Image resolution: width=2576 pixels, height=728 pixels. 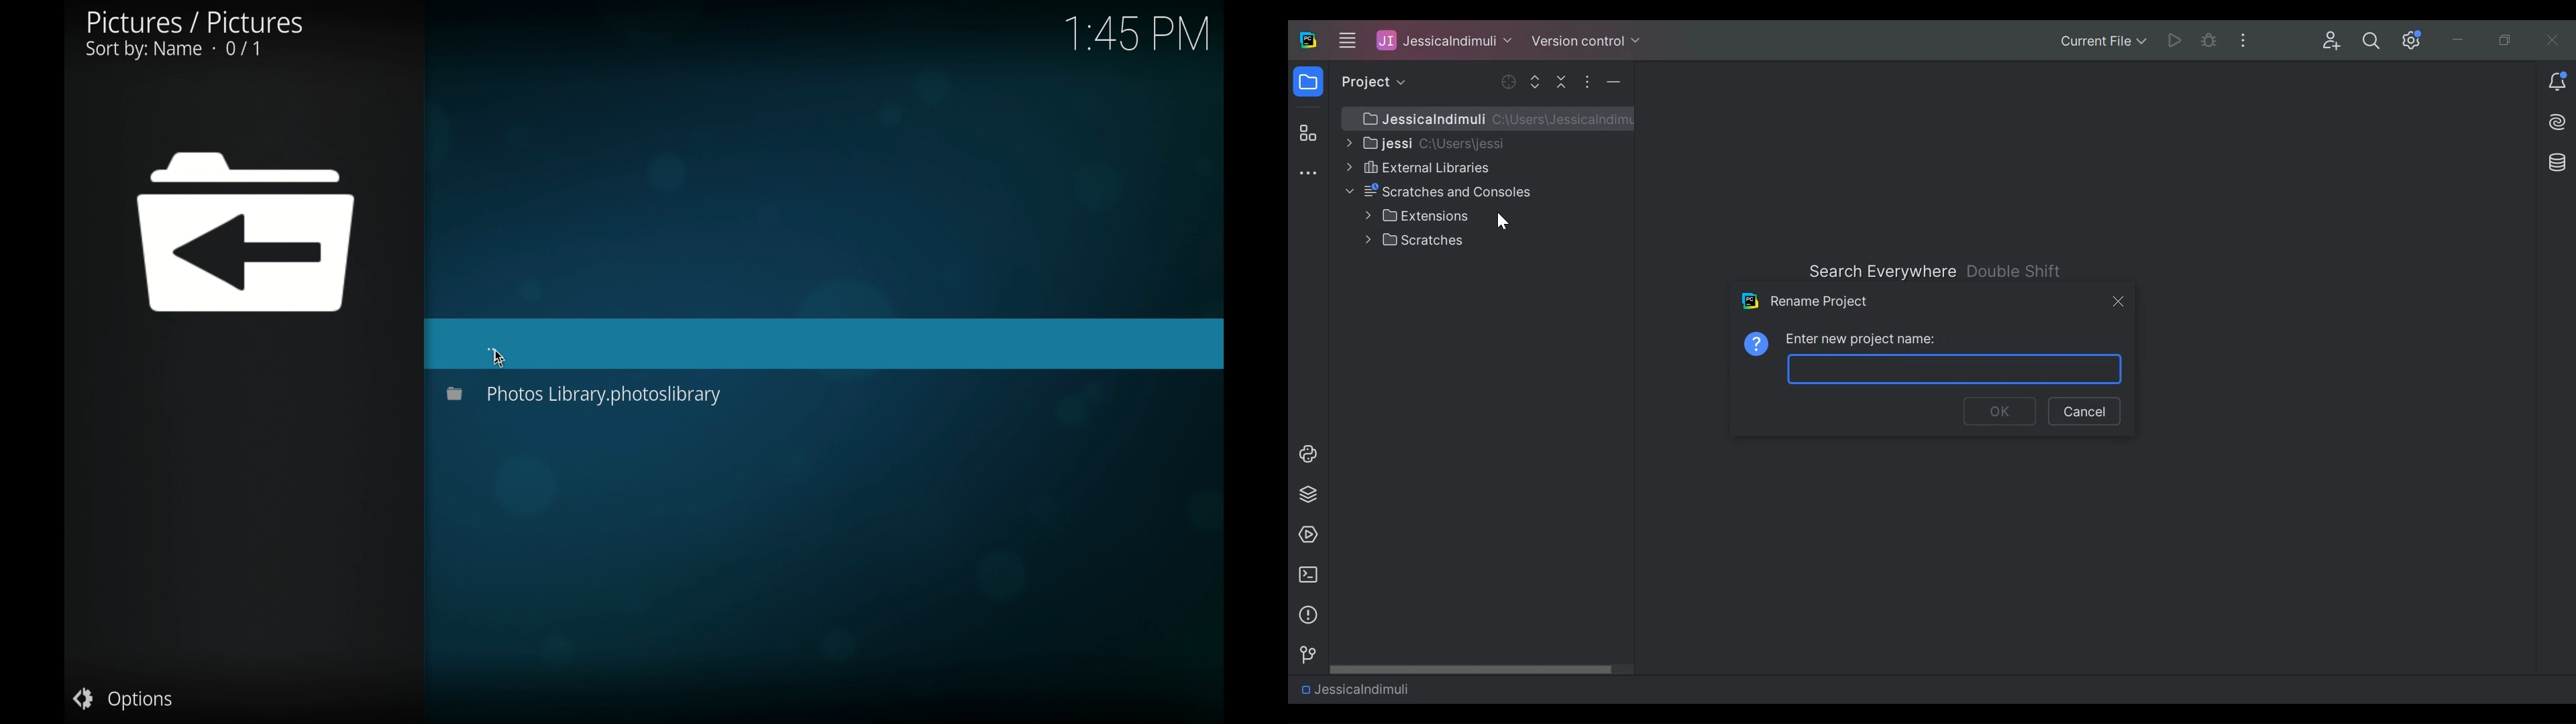 I want to click on Hide, so click(x=1613, y=82).